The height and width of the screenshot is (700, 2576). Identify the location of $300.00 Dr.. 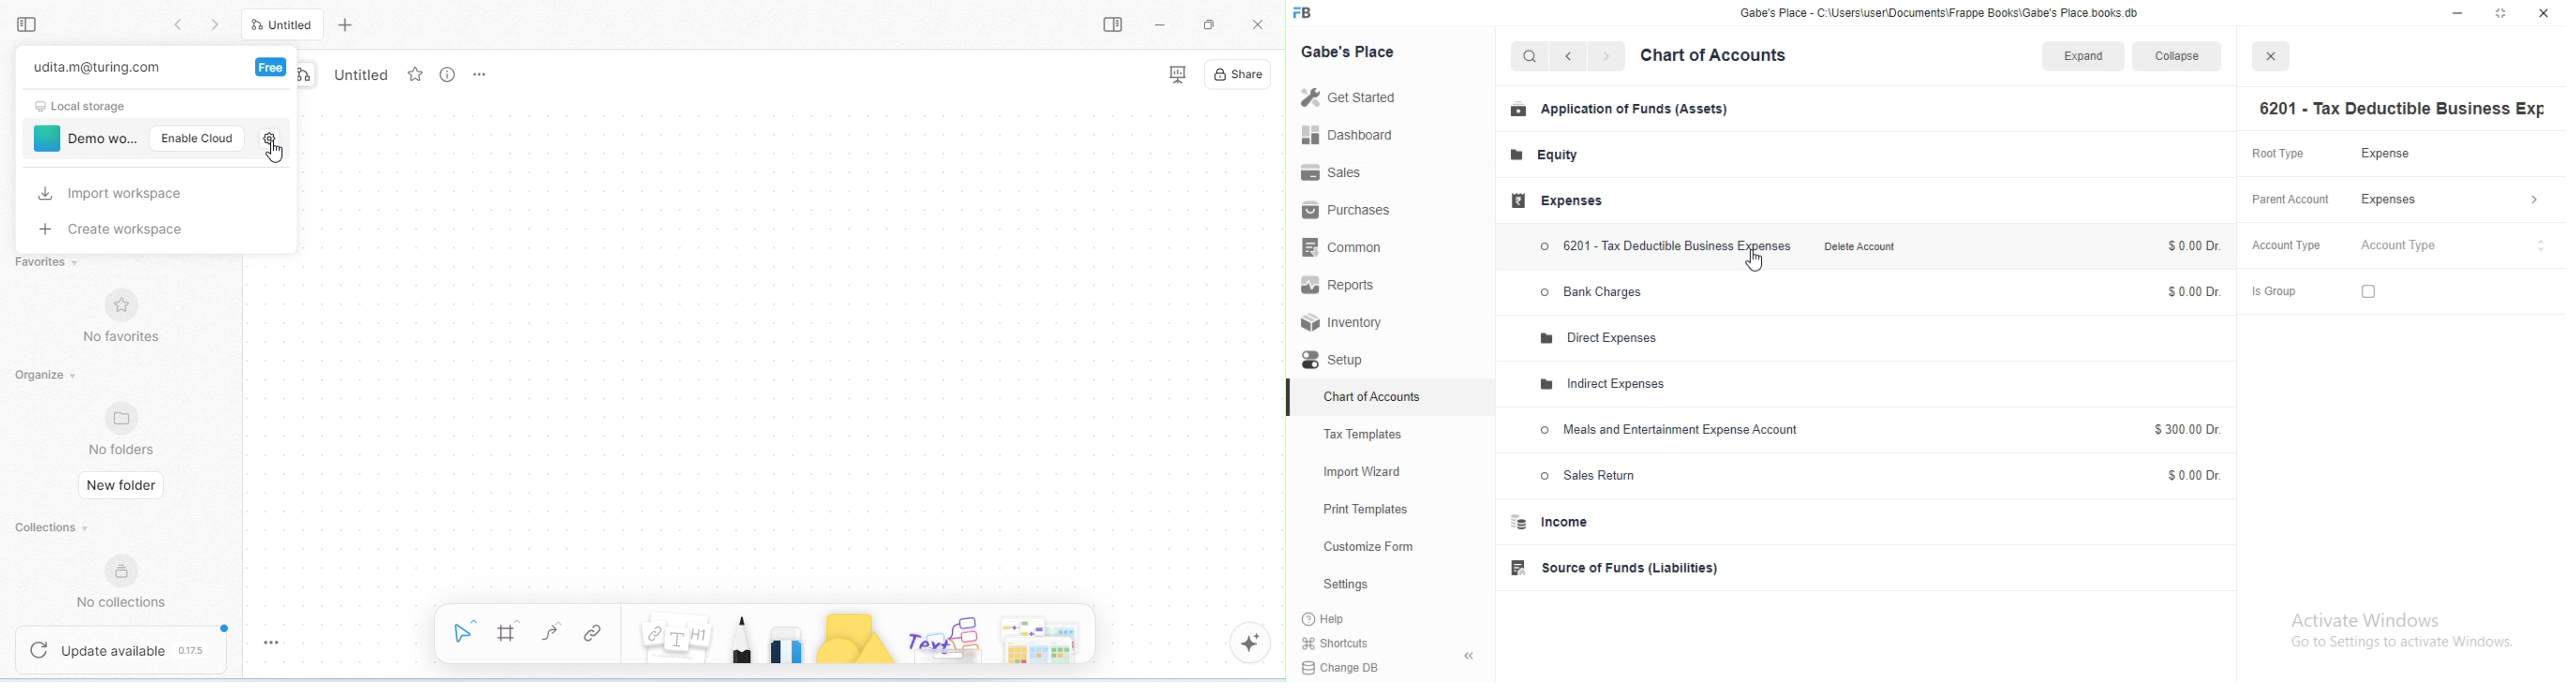
(2189, 431).